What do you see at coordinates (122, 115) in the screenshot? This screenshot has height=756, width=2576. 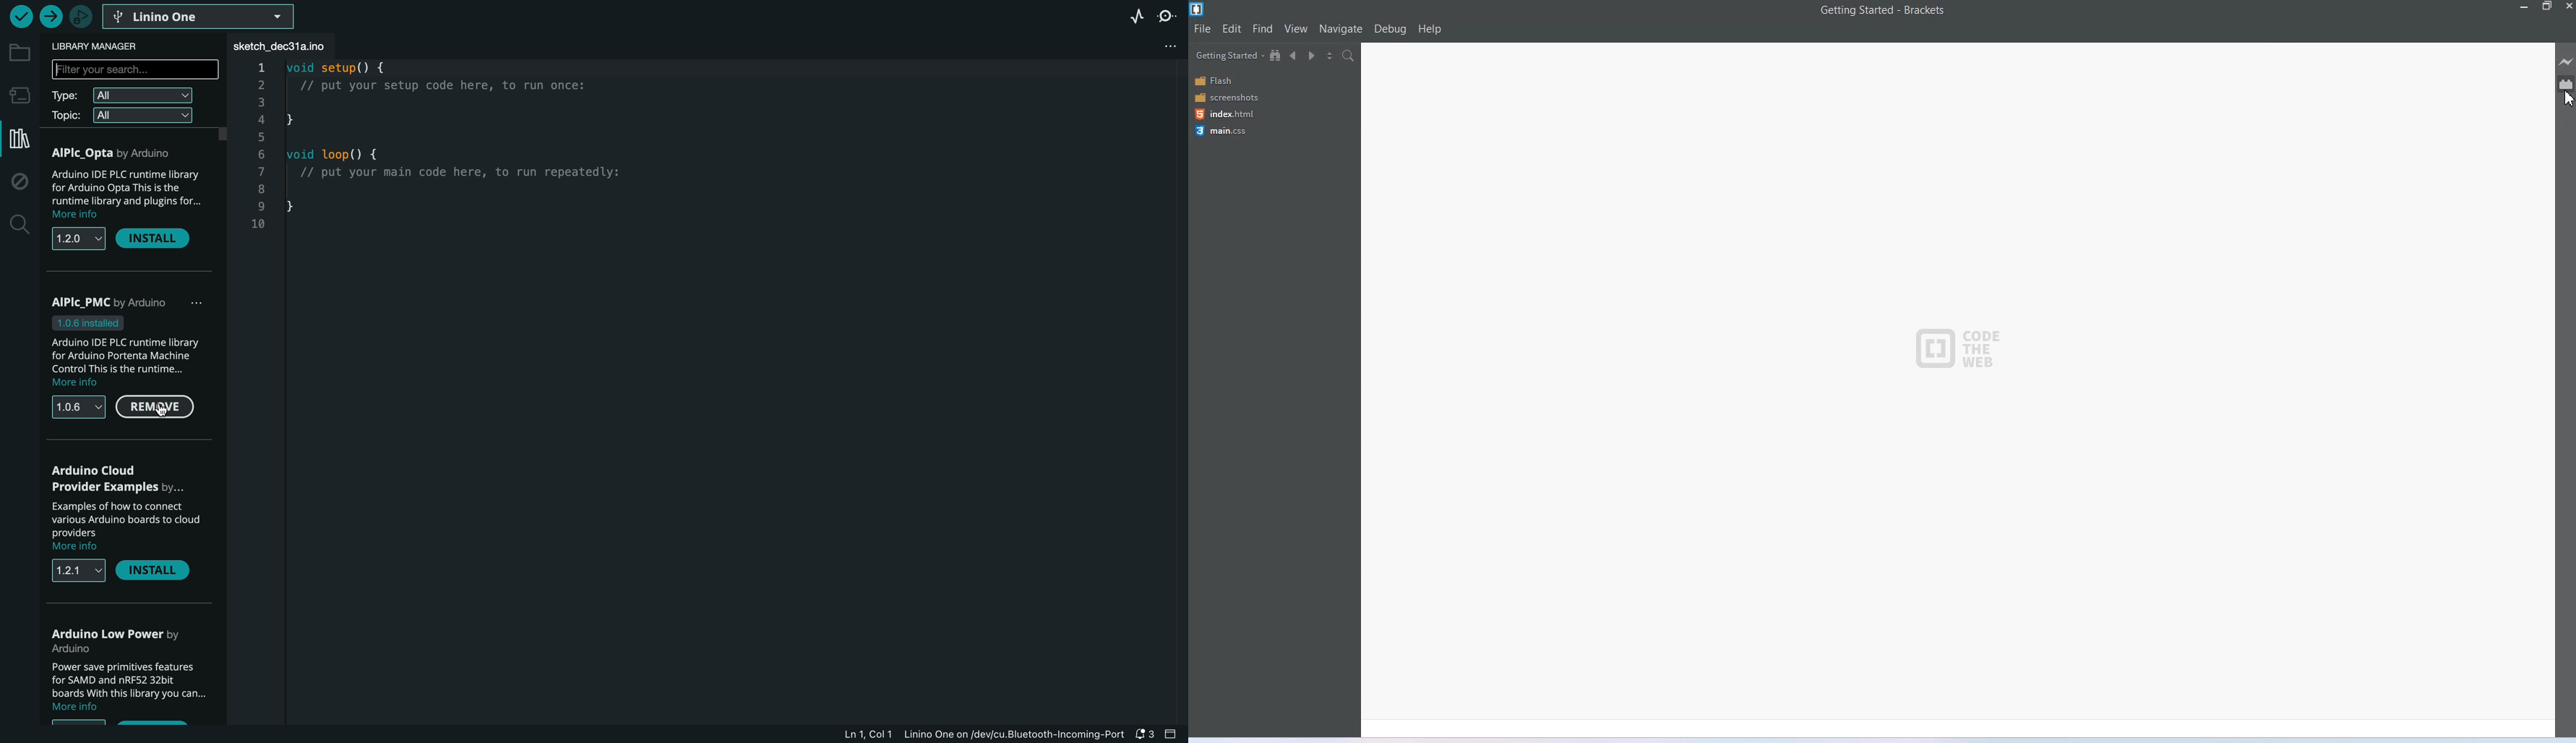 I see `topic filter` at bounding box center [122, 115].